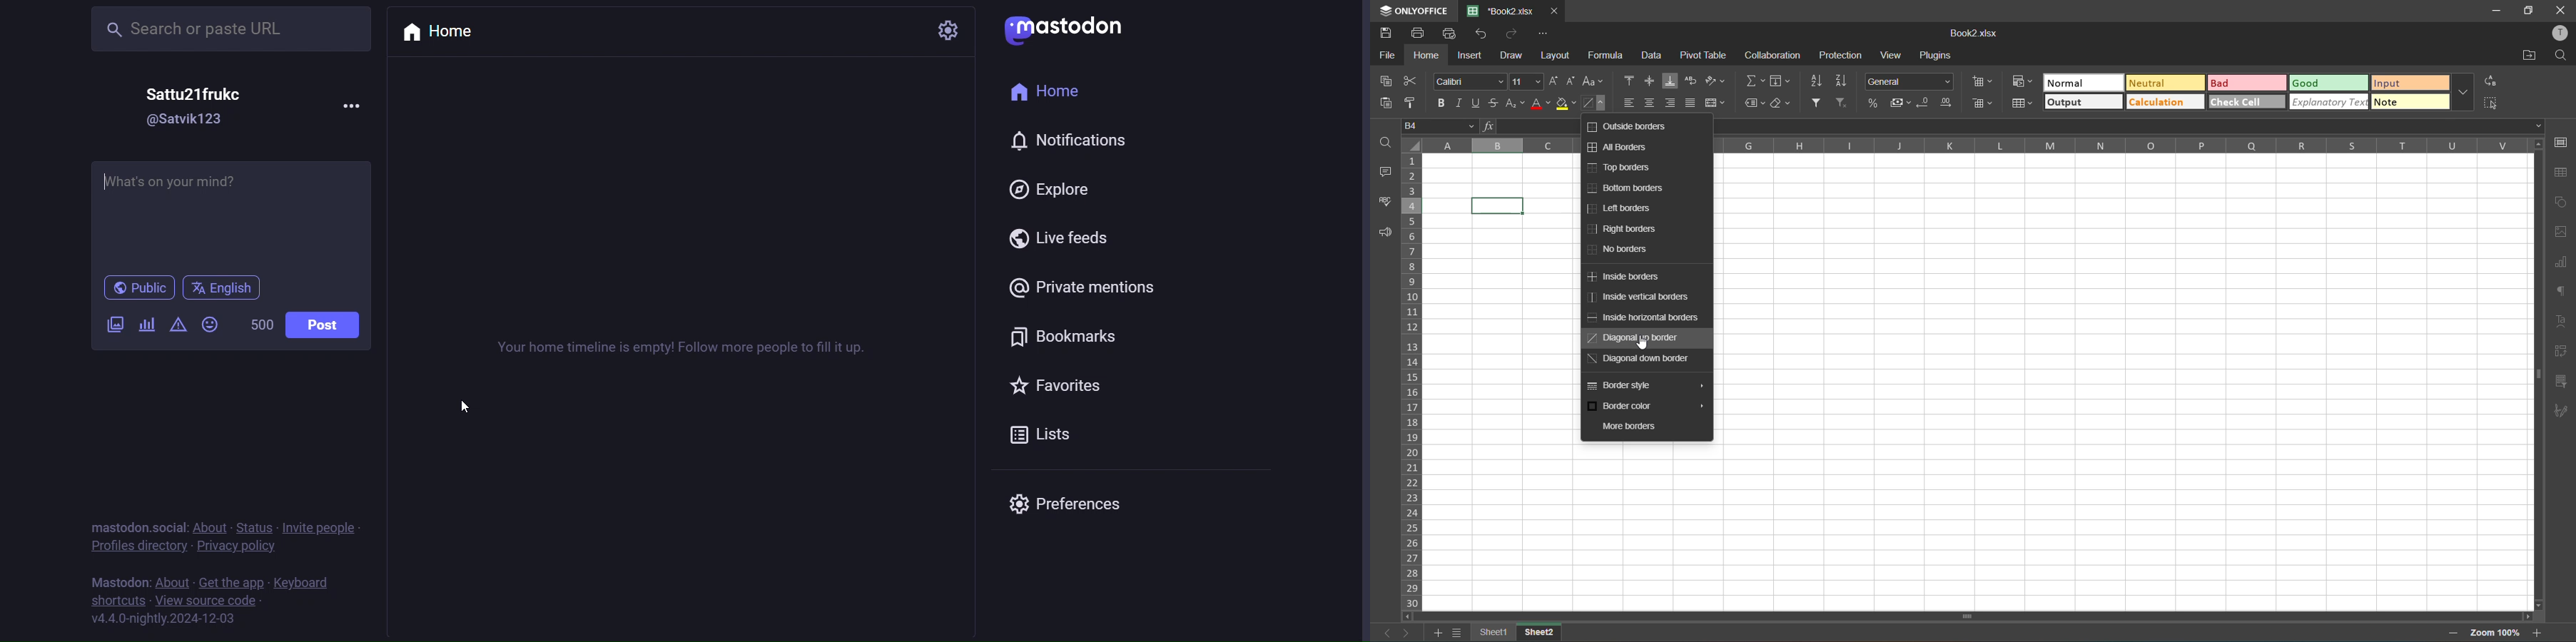 The height and width of the screenshot is (644, 2576). Describe the element at coordinates (1494, 631) in the screenshot. I see `sheet 1` at that location.